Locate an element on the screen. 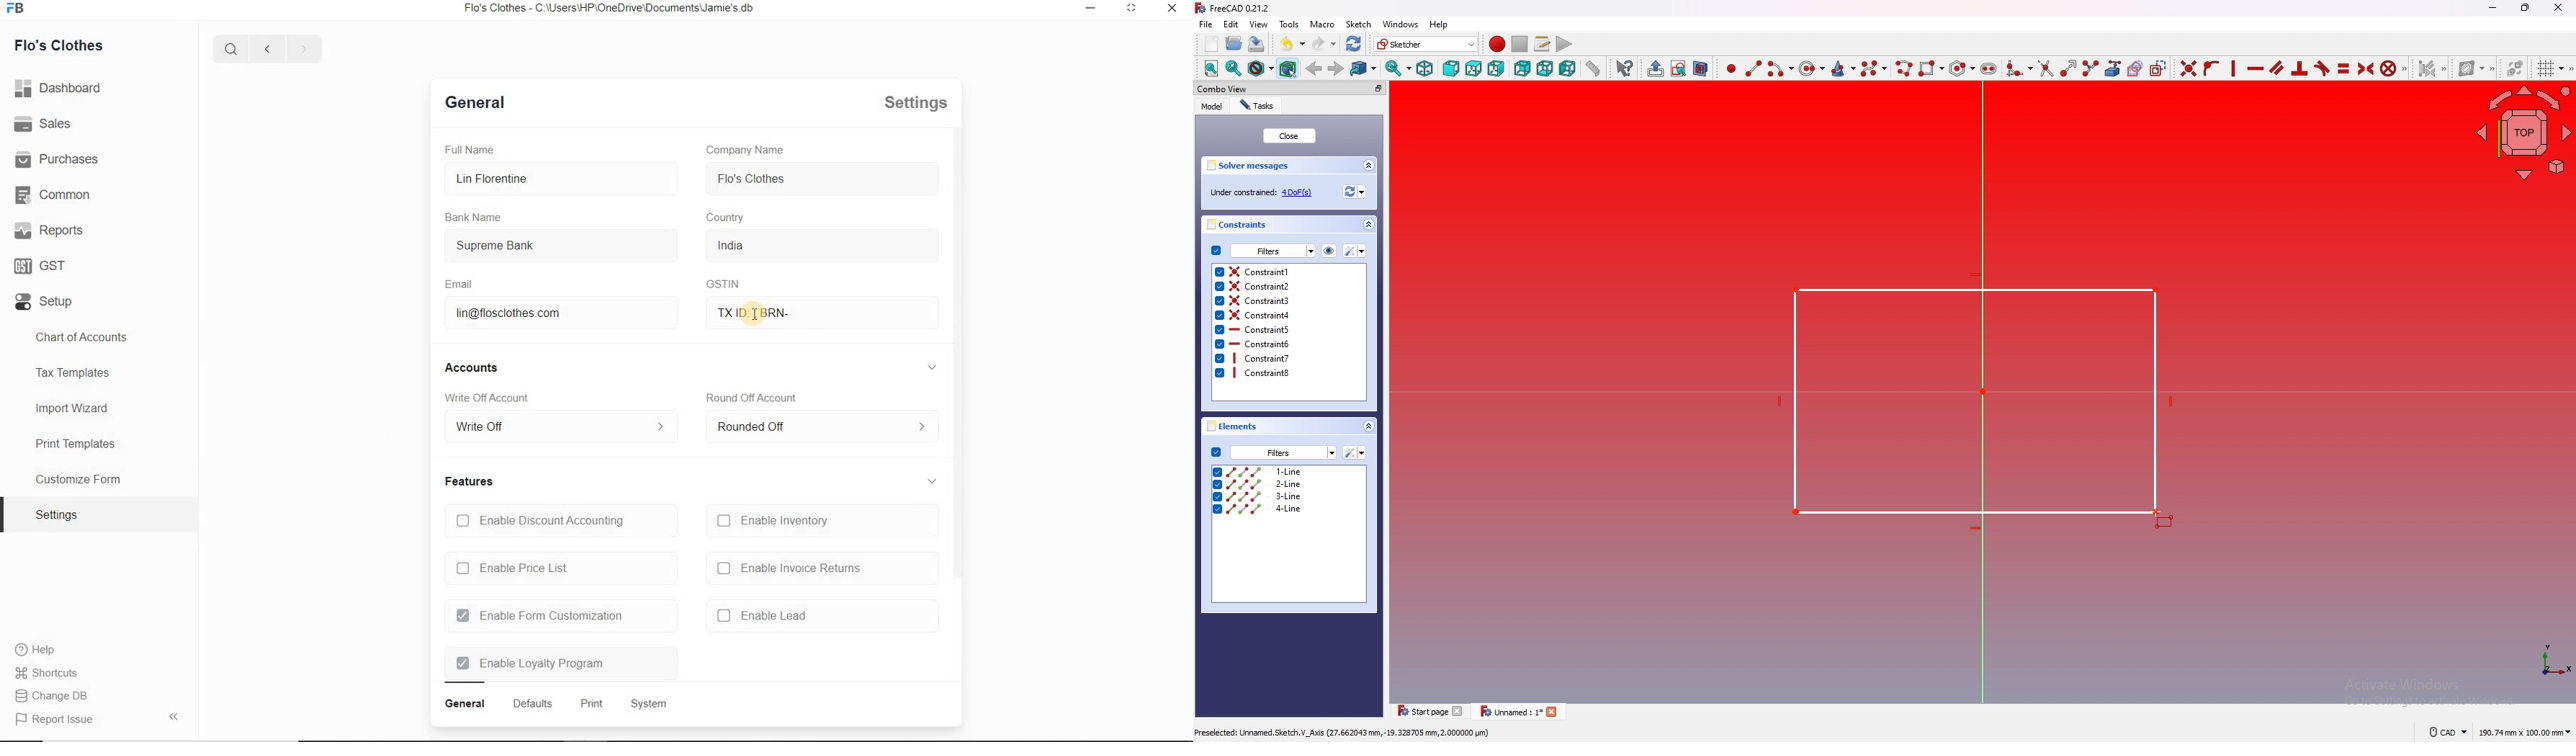 The image size is (2576, 756). solver messages is located at coordinates (1249, 166).